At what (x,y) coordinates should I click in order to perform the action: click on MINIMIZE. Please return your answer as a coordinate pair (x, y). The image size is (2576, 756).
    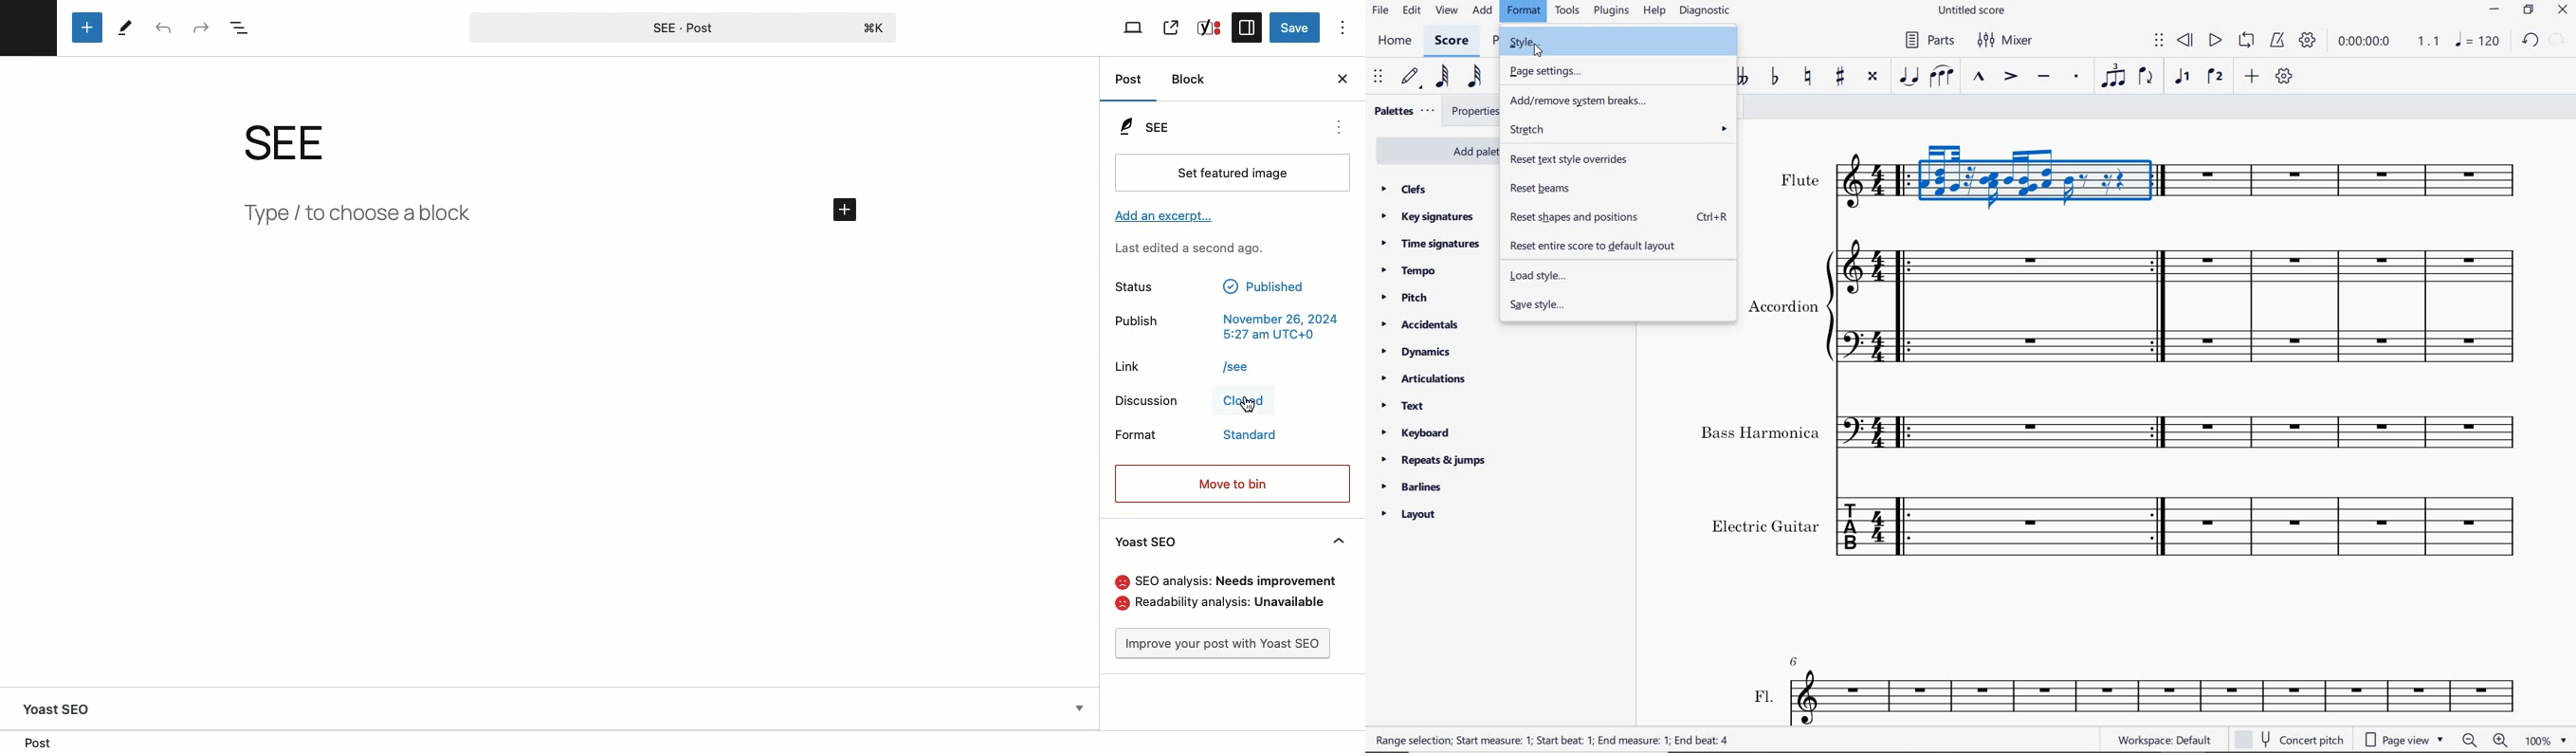
    Looking at the image, I should click on (2494, 12).